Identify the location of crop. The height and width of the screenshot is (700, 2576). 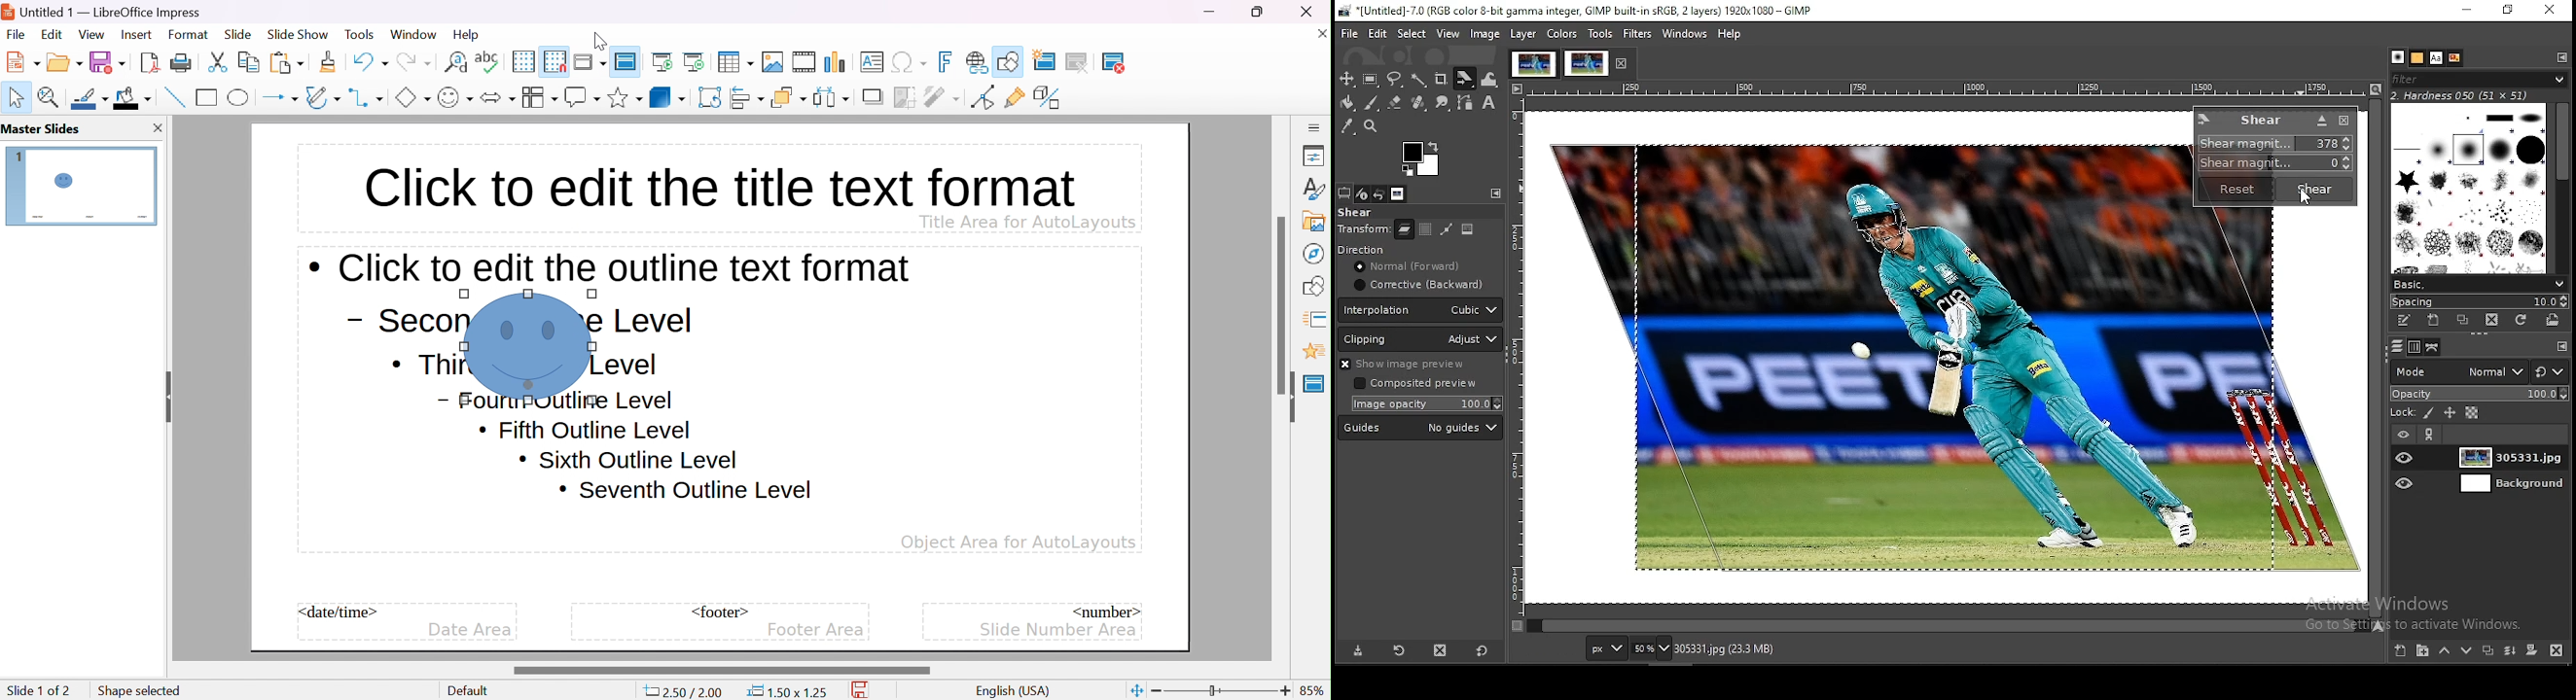
(1442, 78).